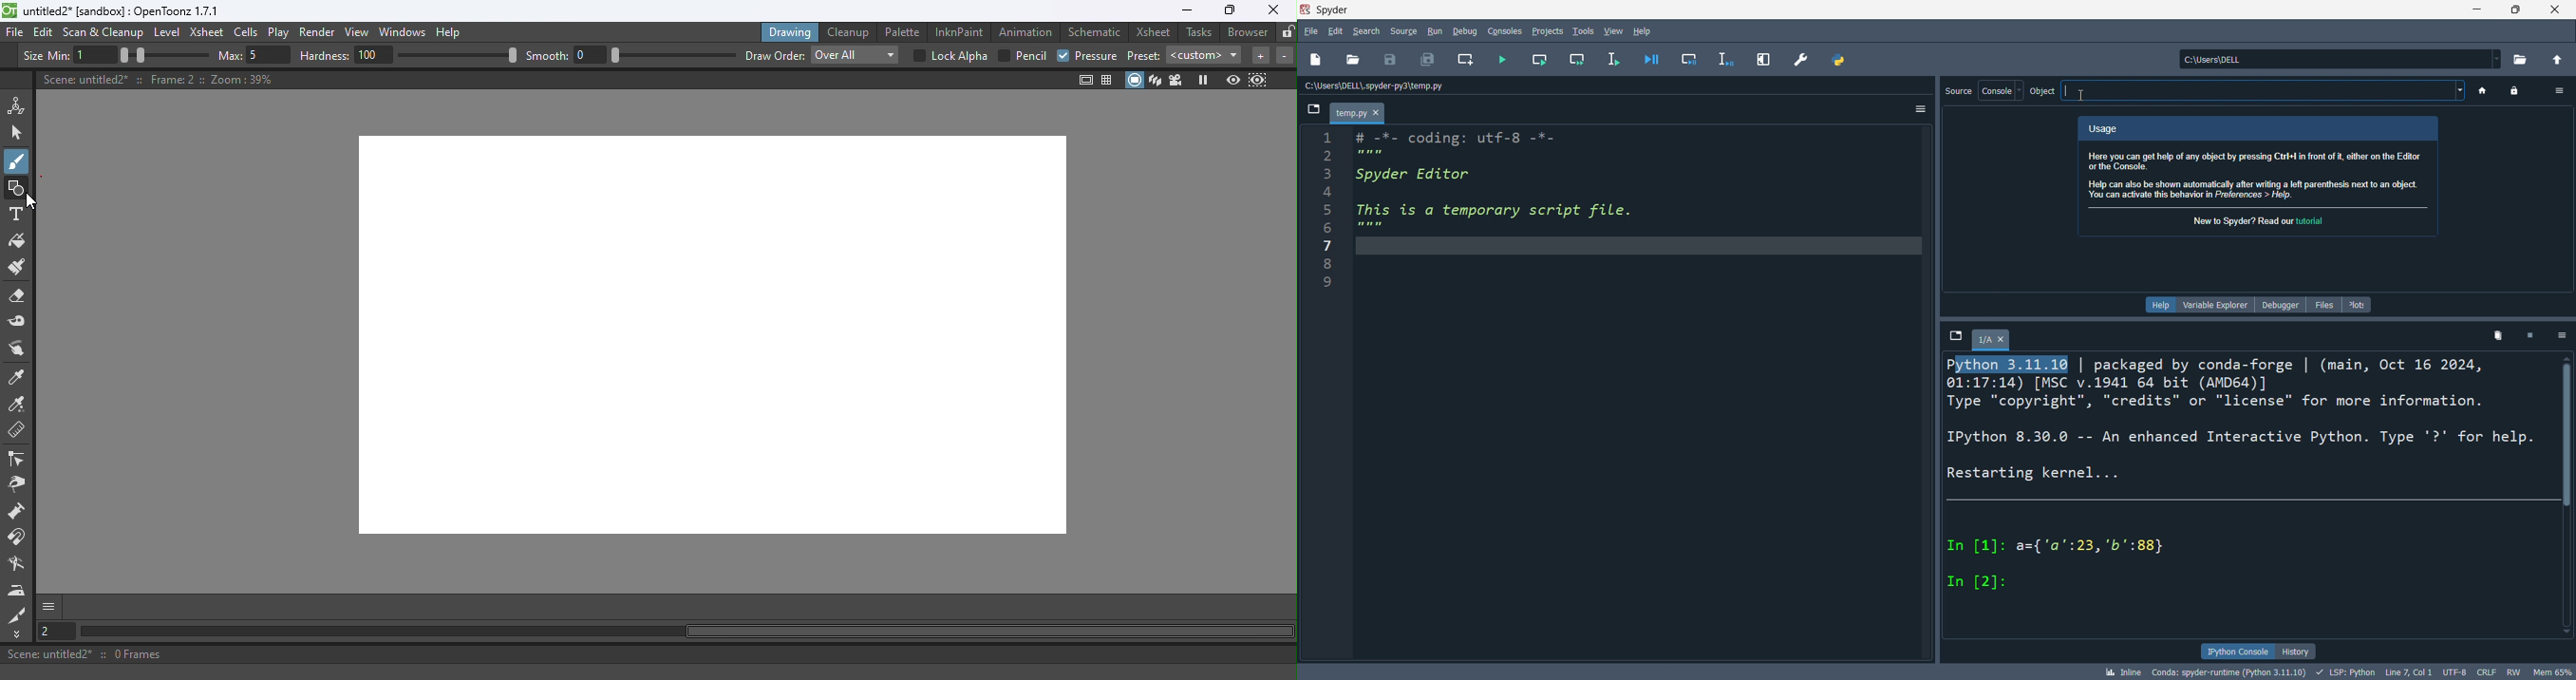  Describe the element at coordinates (20, 565) in the screenshot. I see `Blender tool` at that location.